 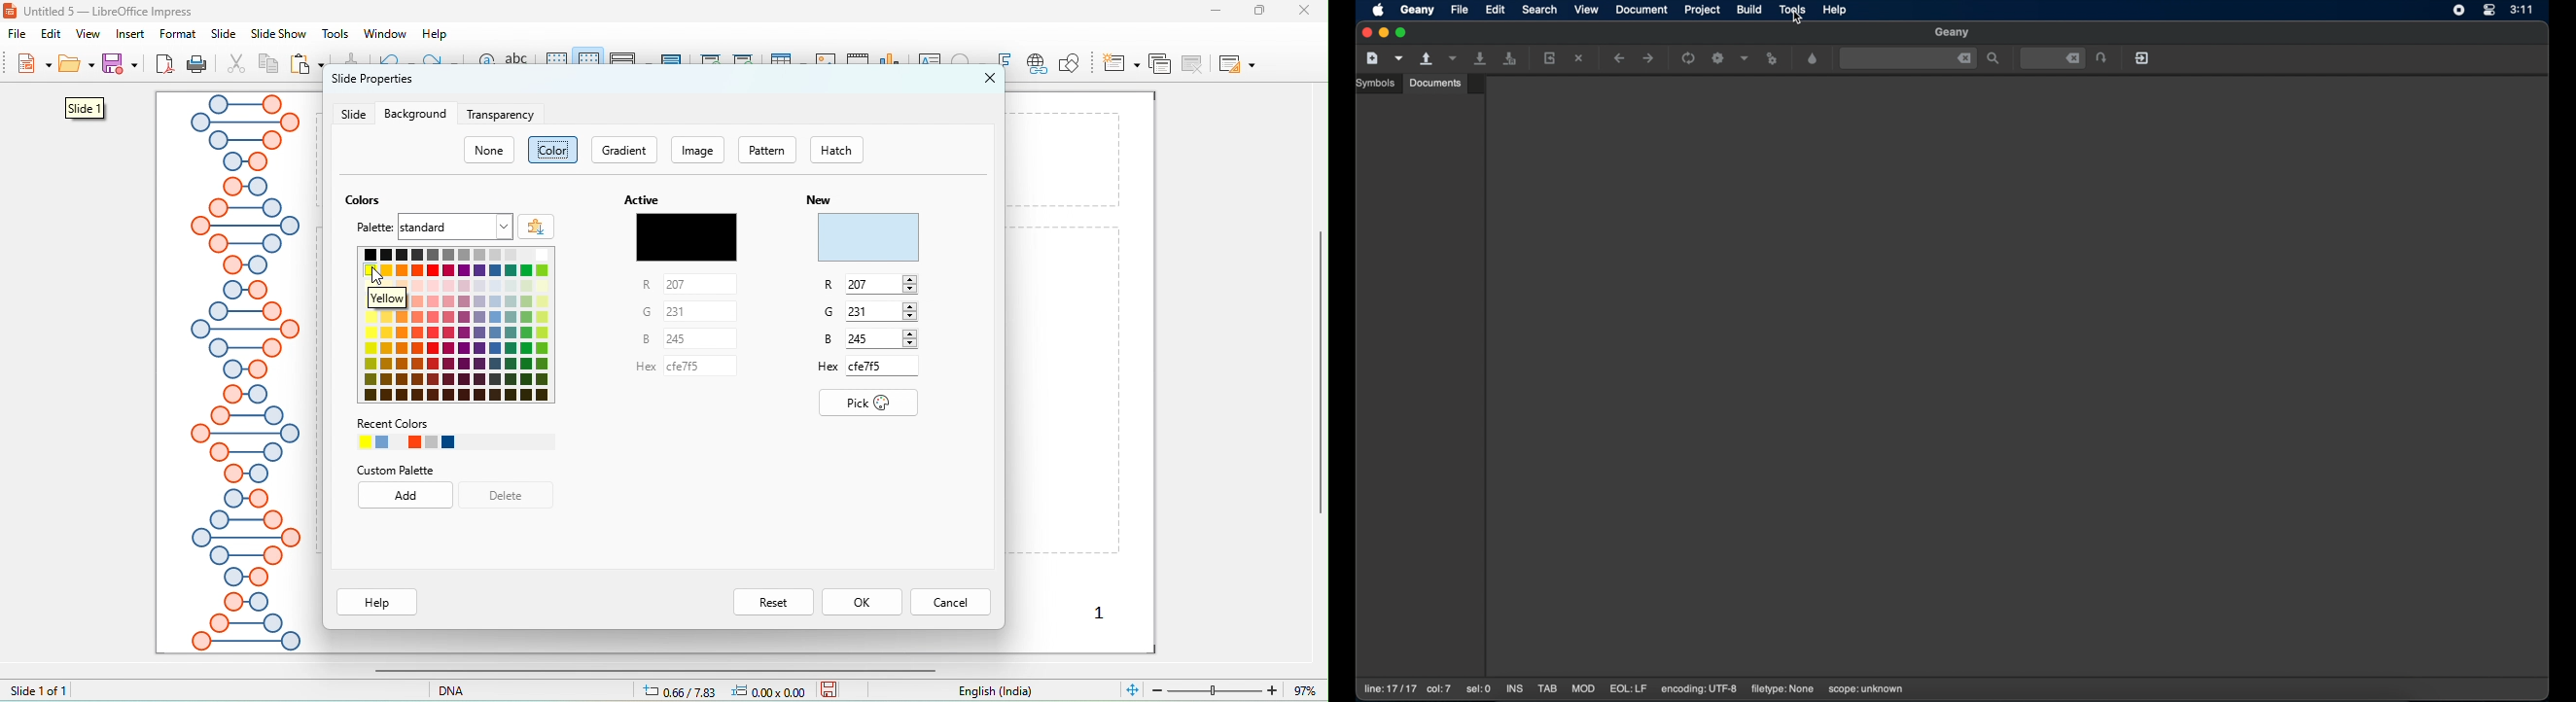 I want to click on hex, so click(x=679, y=371).